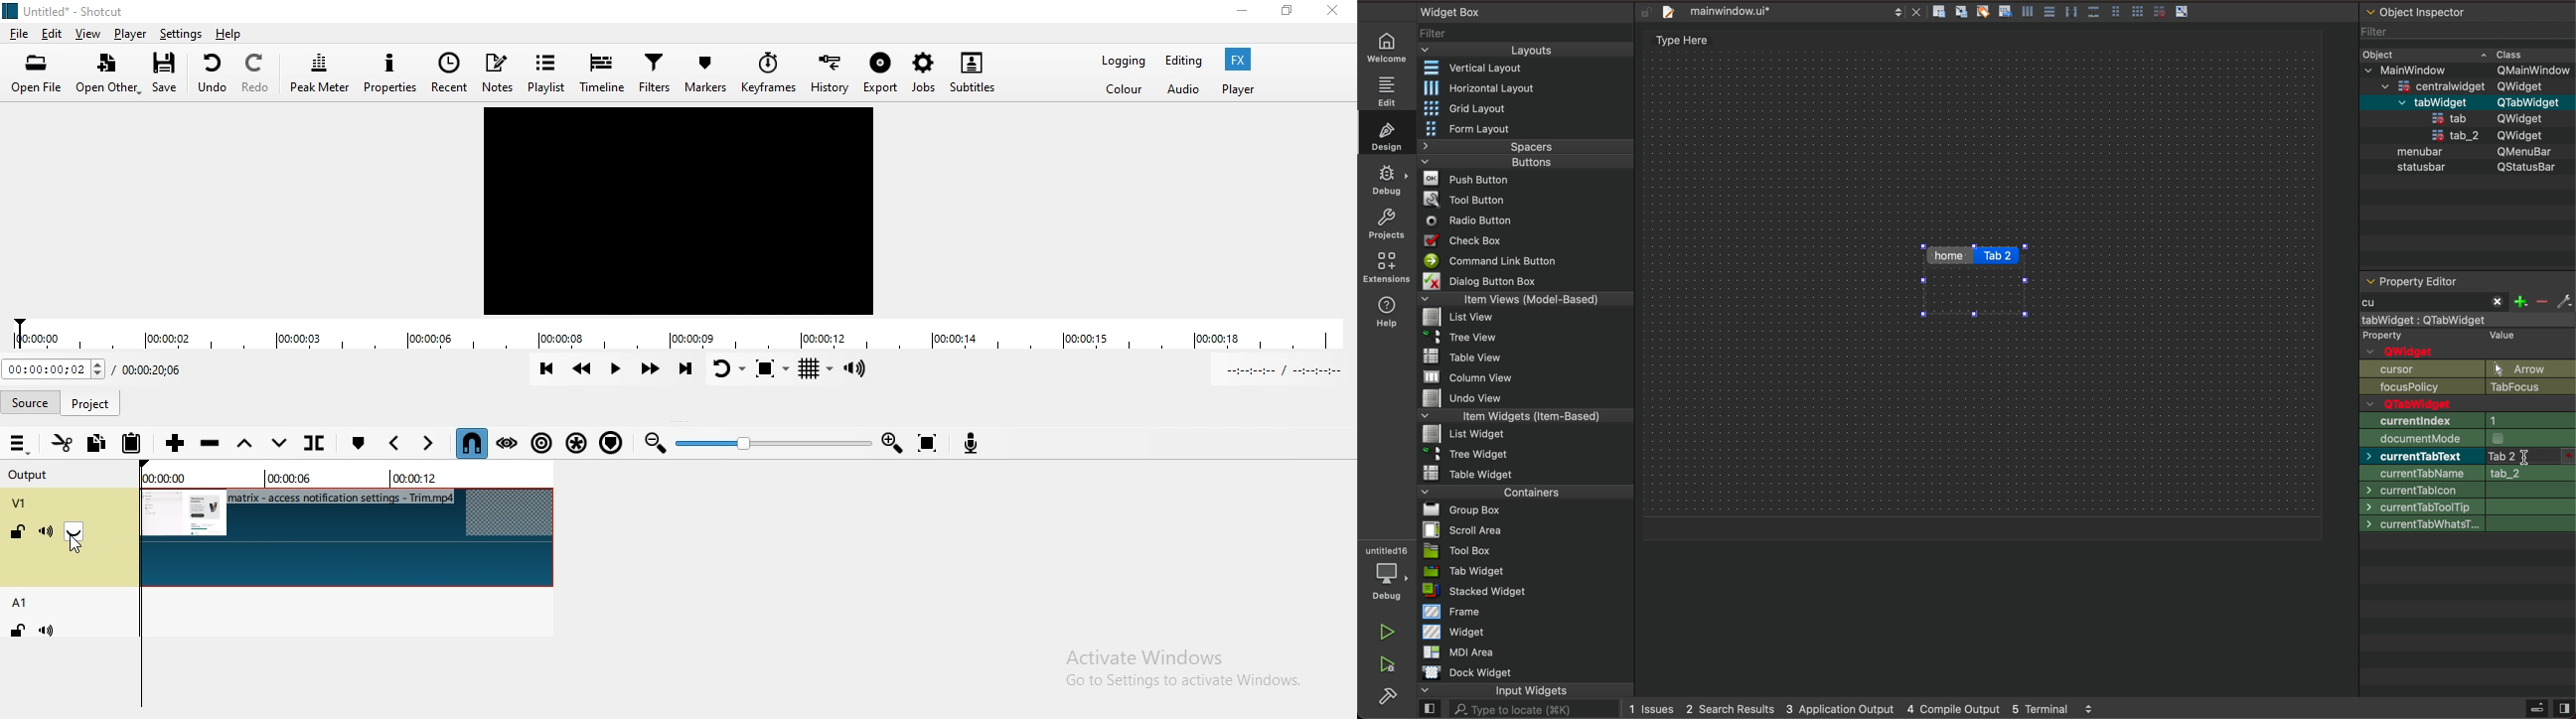 The height and width of the screenshot is (728, 2576). Describe the element at coordinates (19, 534) in the screenshot. I see `Lock` at that location.